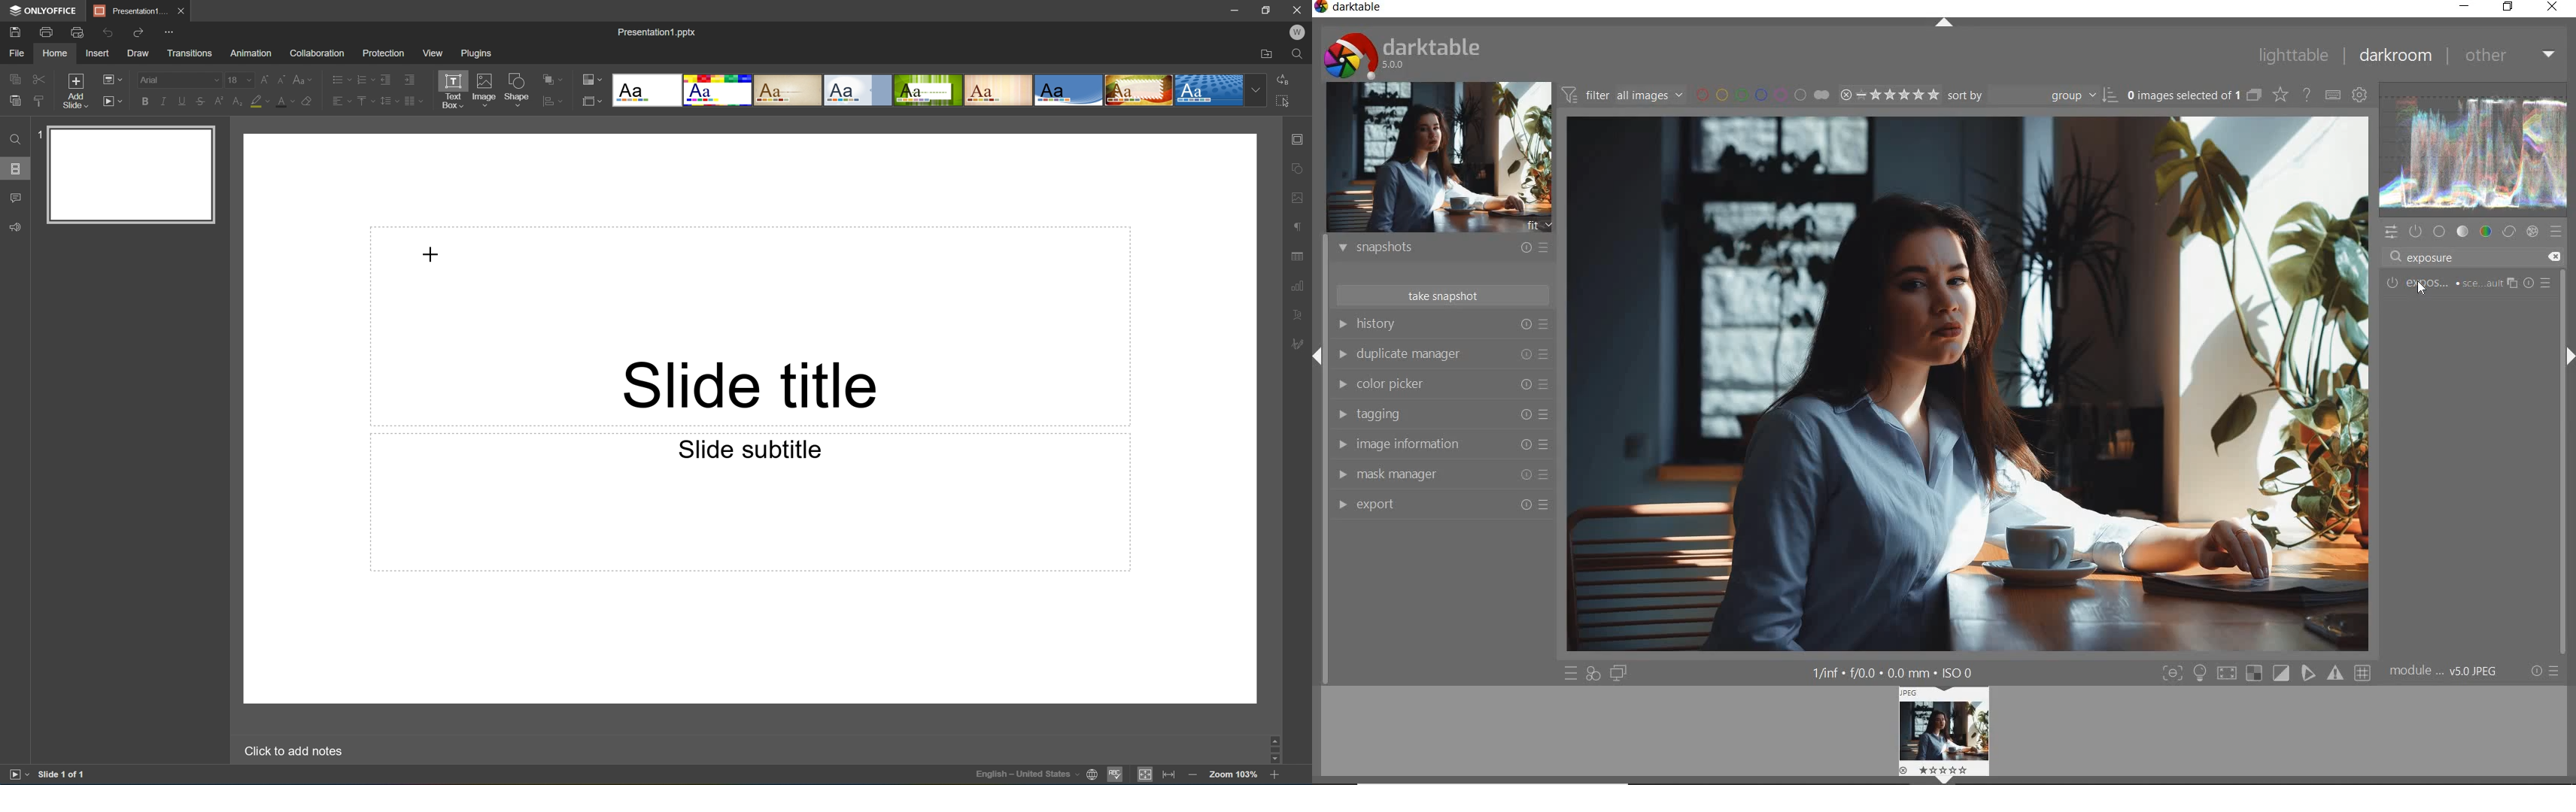  Describe the element at coordinates (1170, 776) in the screenshot. I see `Fit to width` at that location.